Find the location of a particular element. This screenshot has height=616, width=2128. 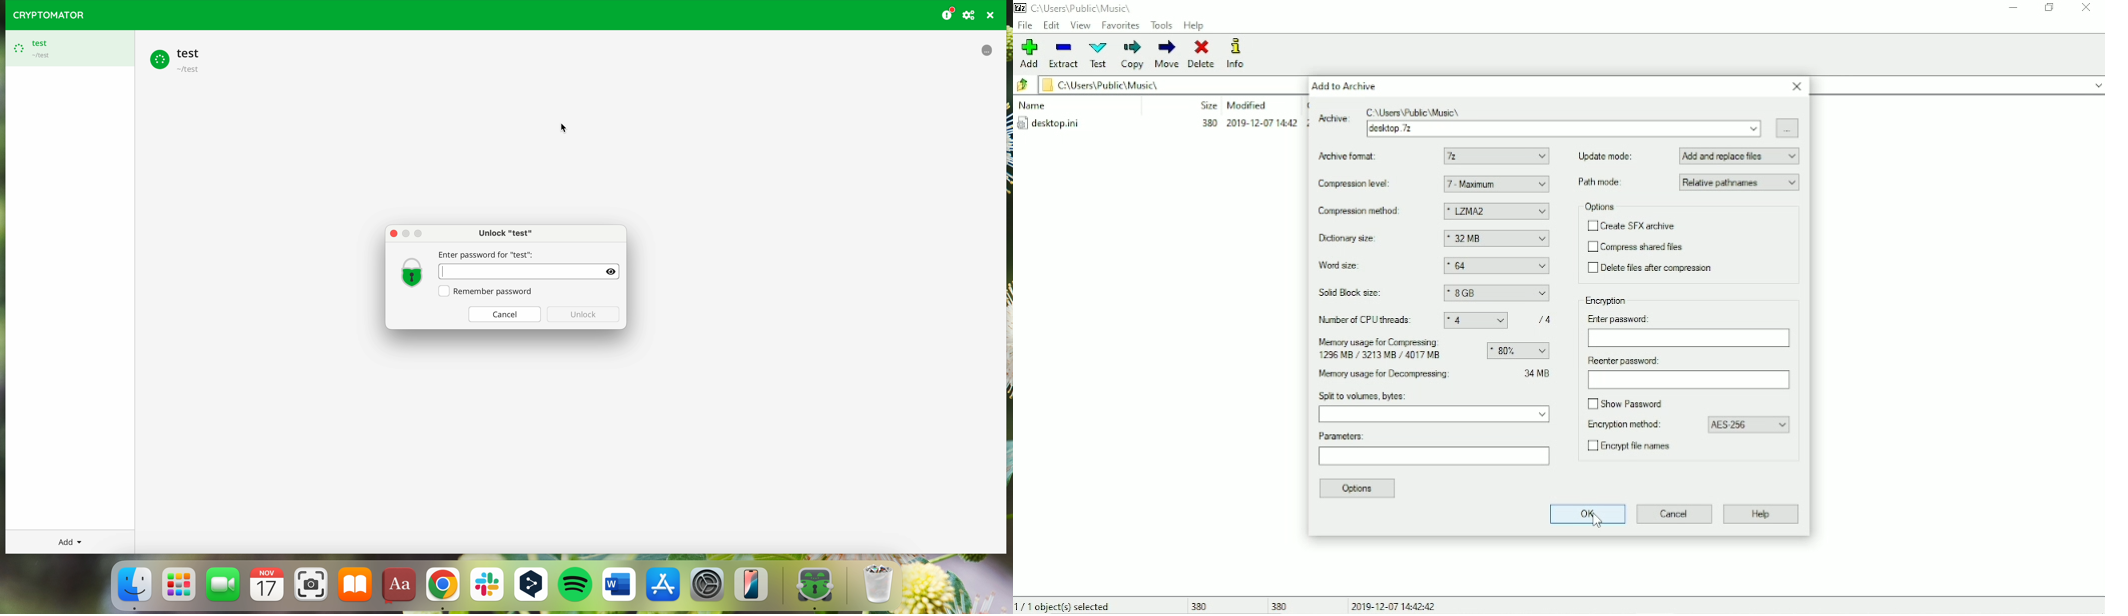

5 - Nomal is located at coordinates (1496, 184).